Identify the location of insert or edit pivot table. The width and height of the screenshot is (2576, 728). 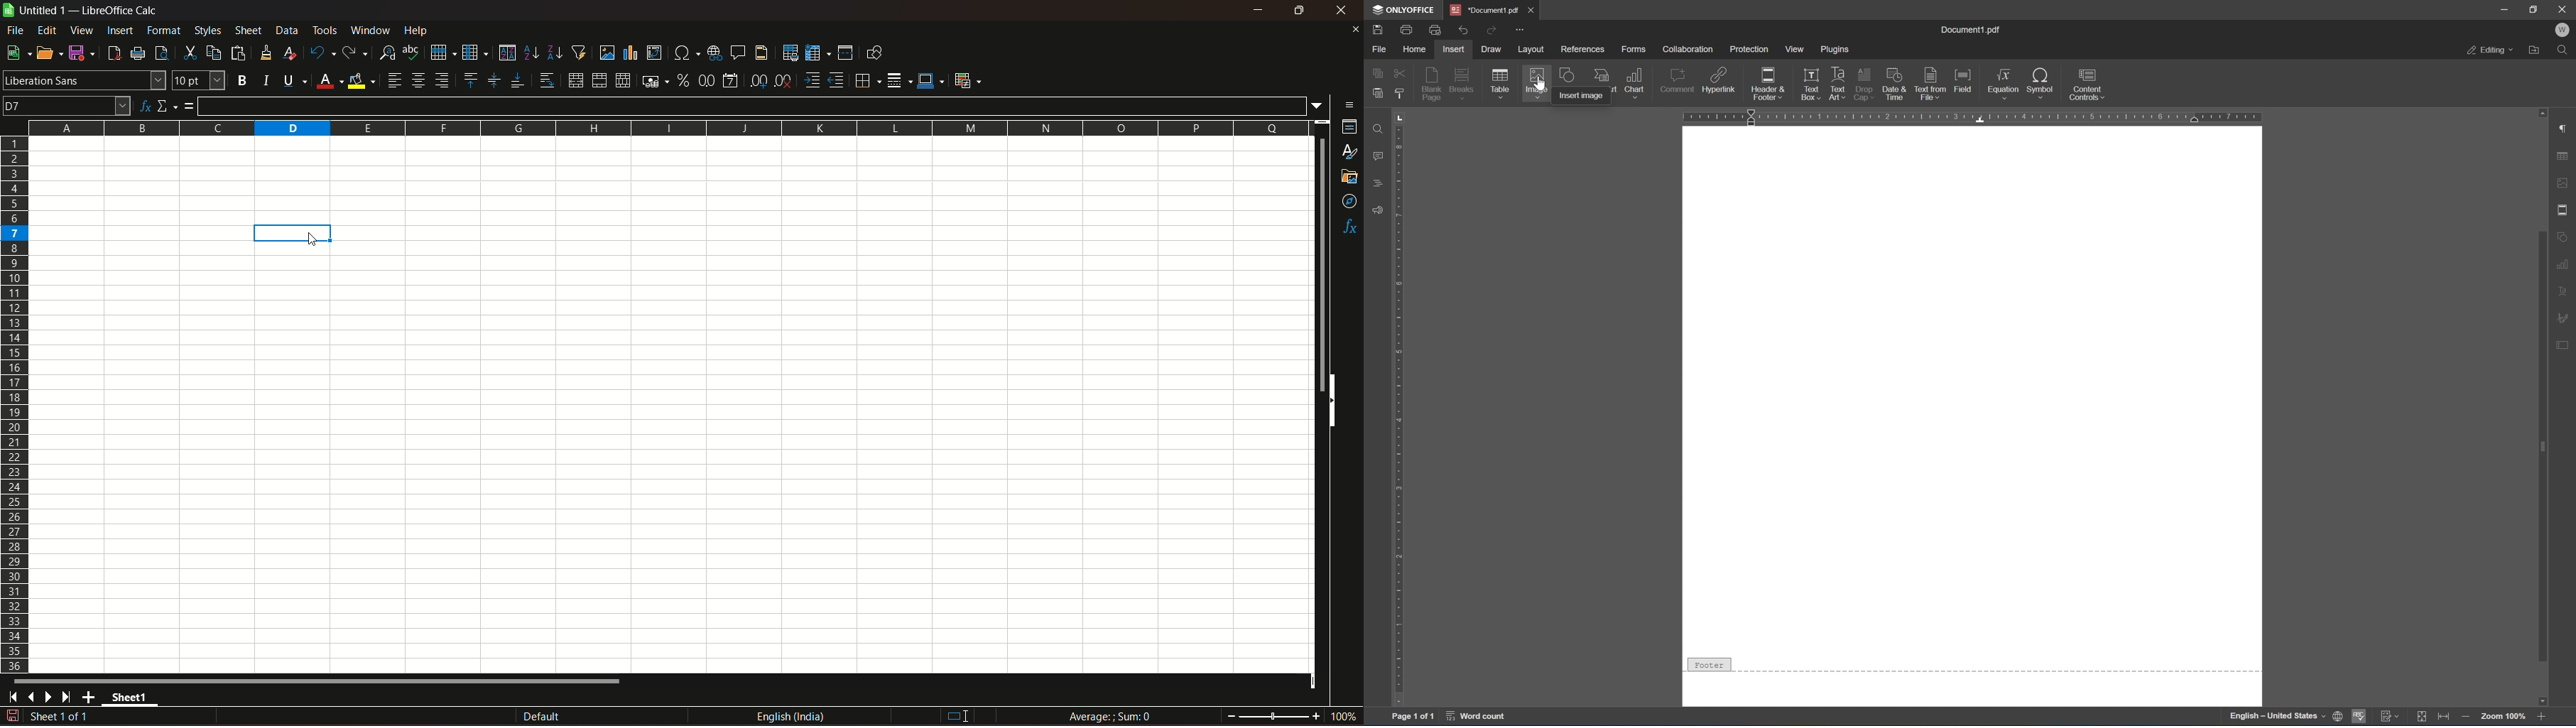
(655, 52).